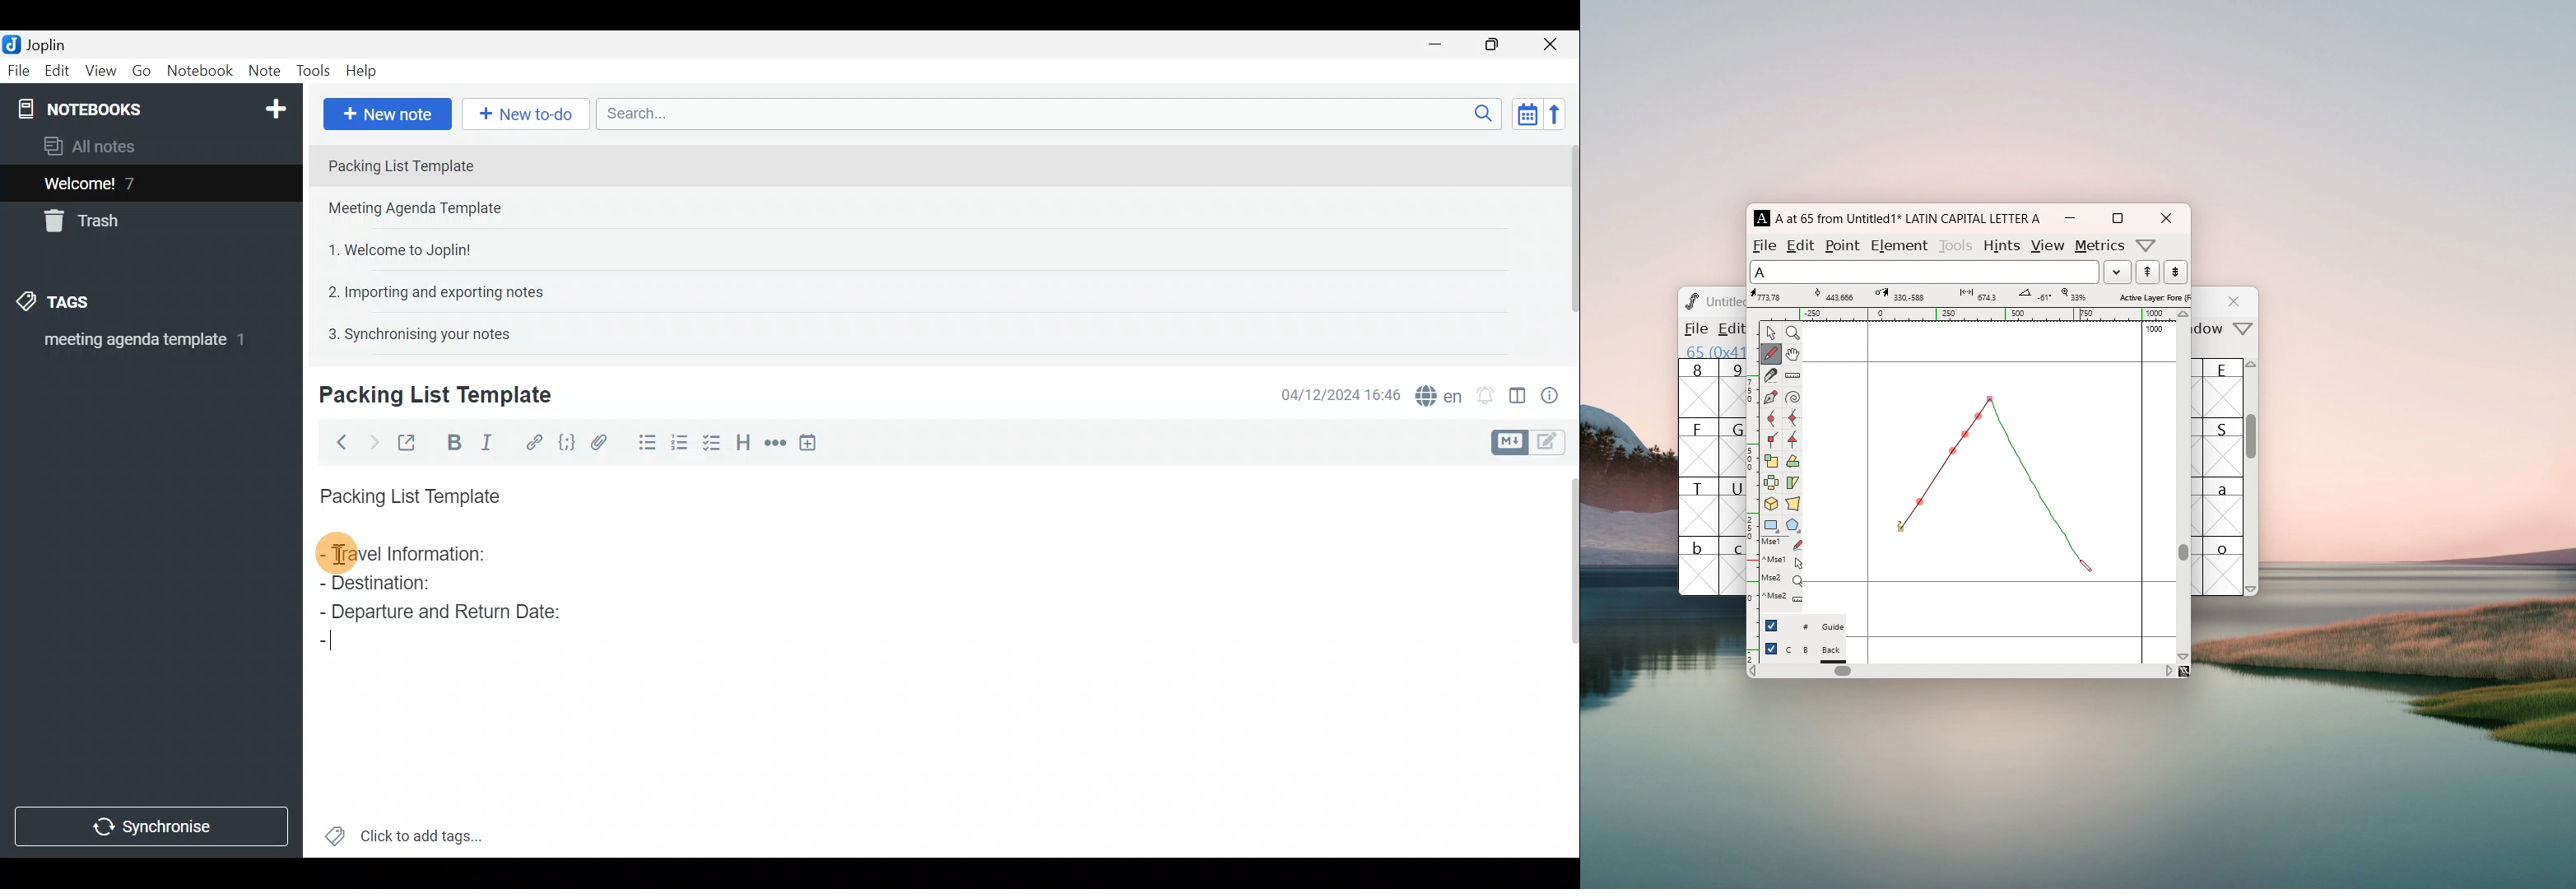 This screenshot has width=2576, height=896. I want to click on add a point then drag out its conttrol points, so click(1770, 398).